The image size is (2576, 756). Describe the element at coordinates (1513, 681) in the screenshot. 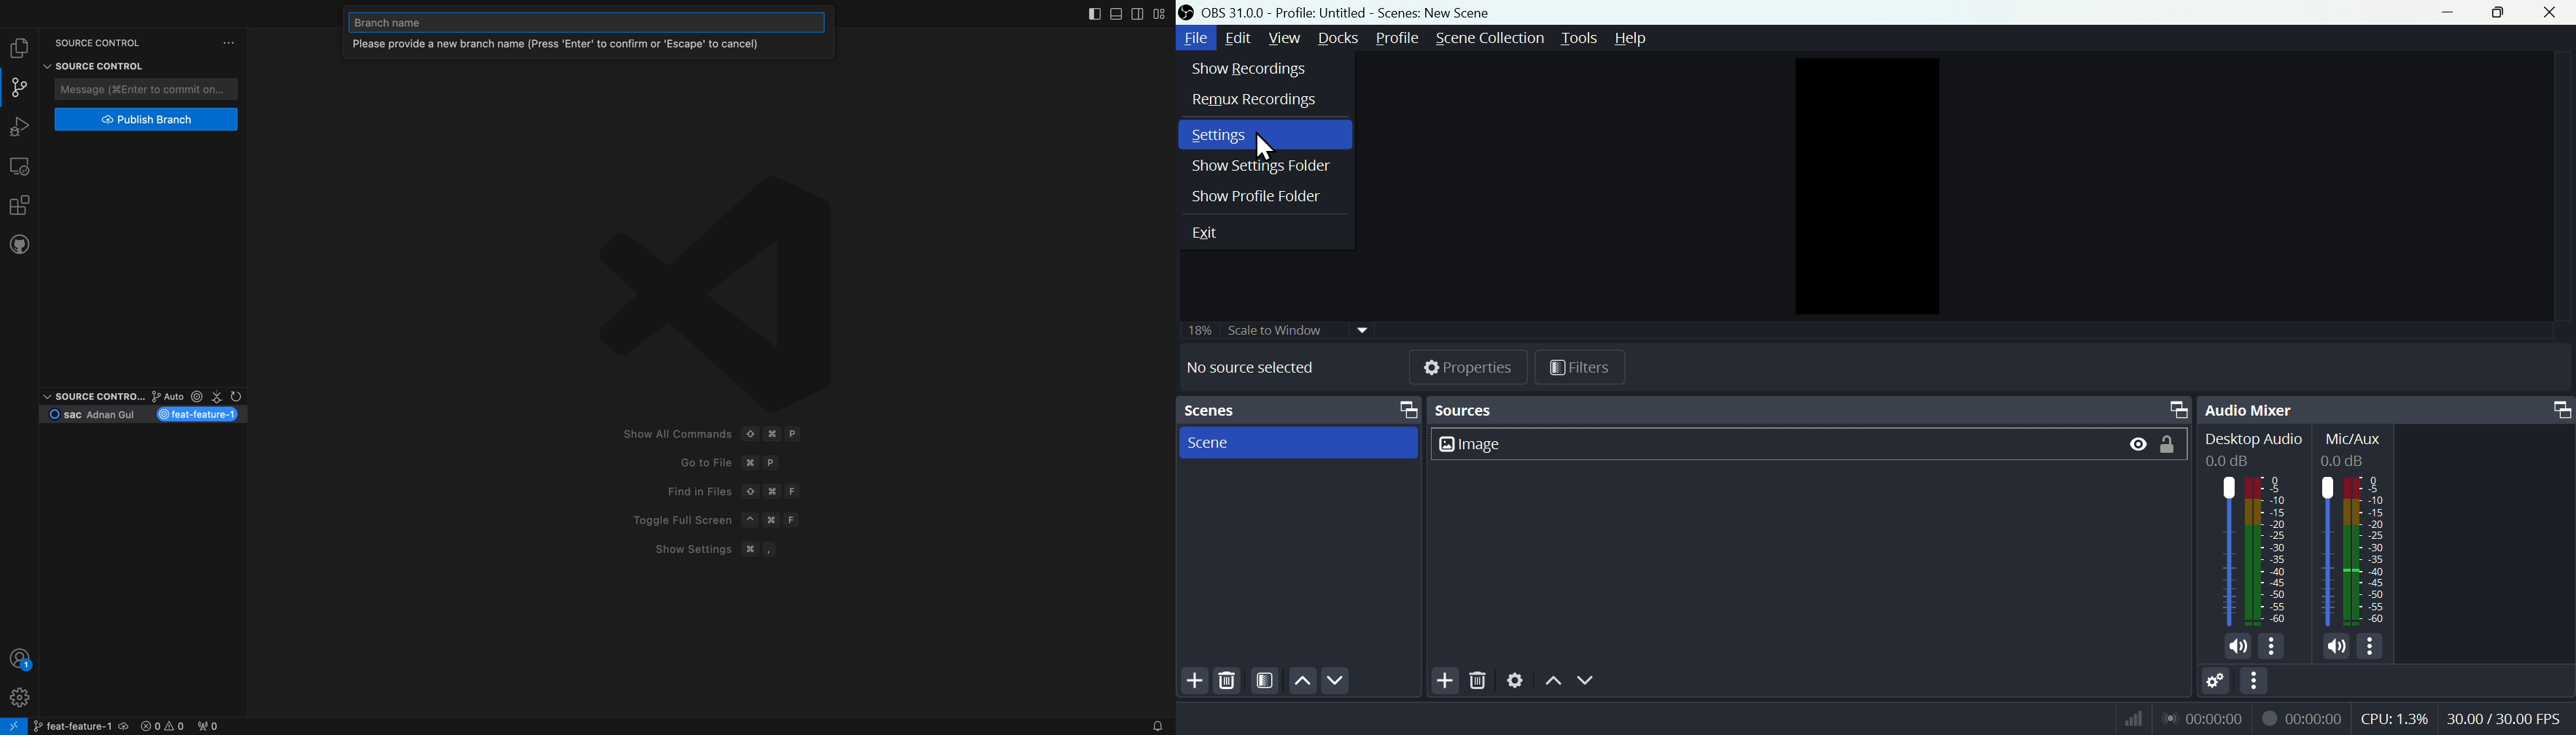

I see `Settings` at that location.